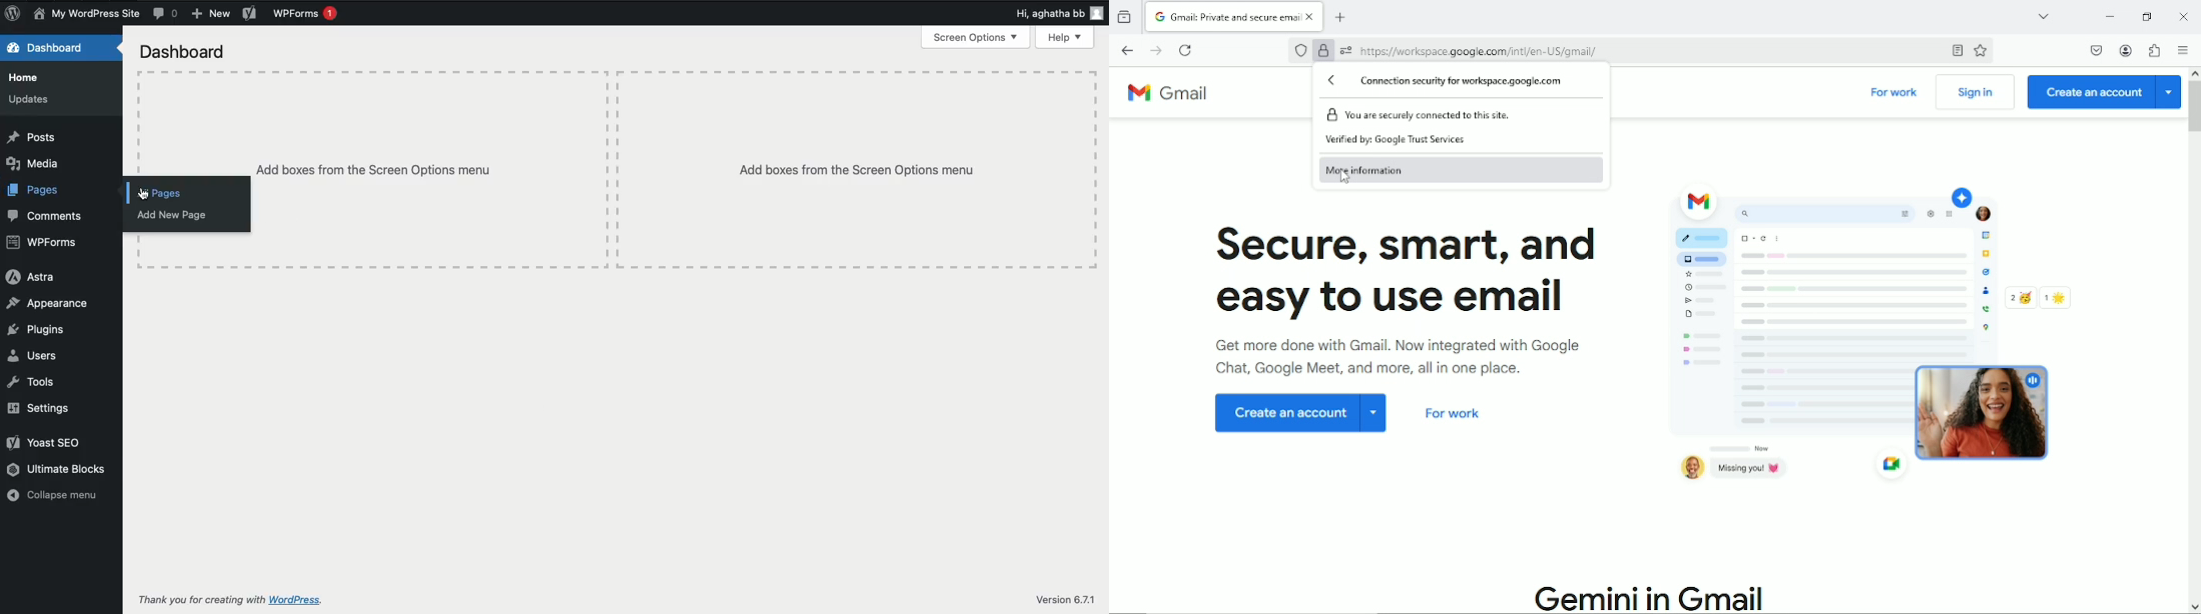  Describe the element at coordinates (30, 98) in the screenshot. I see `Updates` at that location.